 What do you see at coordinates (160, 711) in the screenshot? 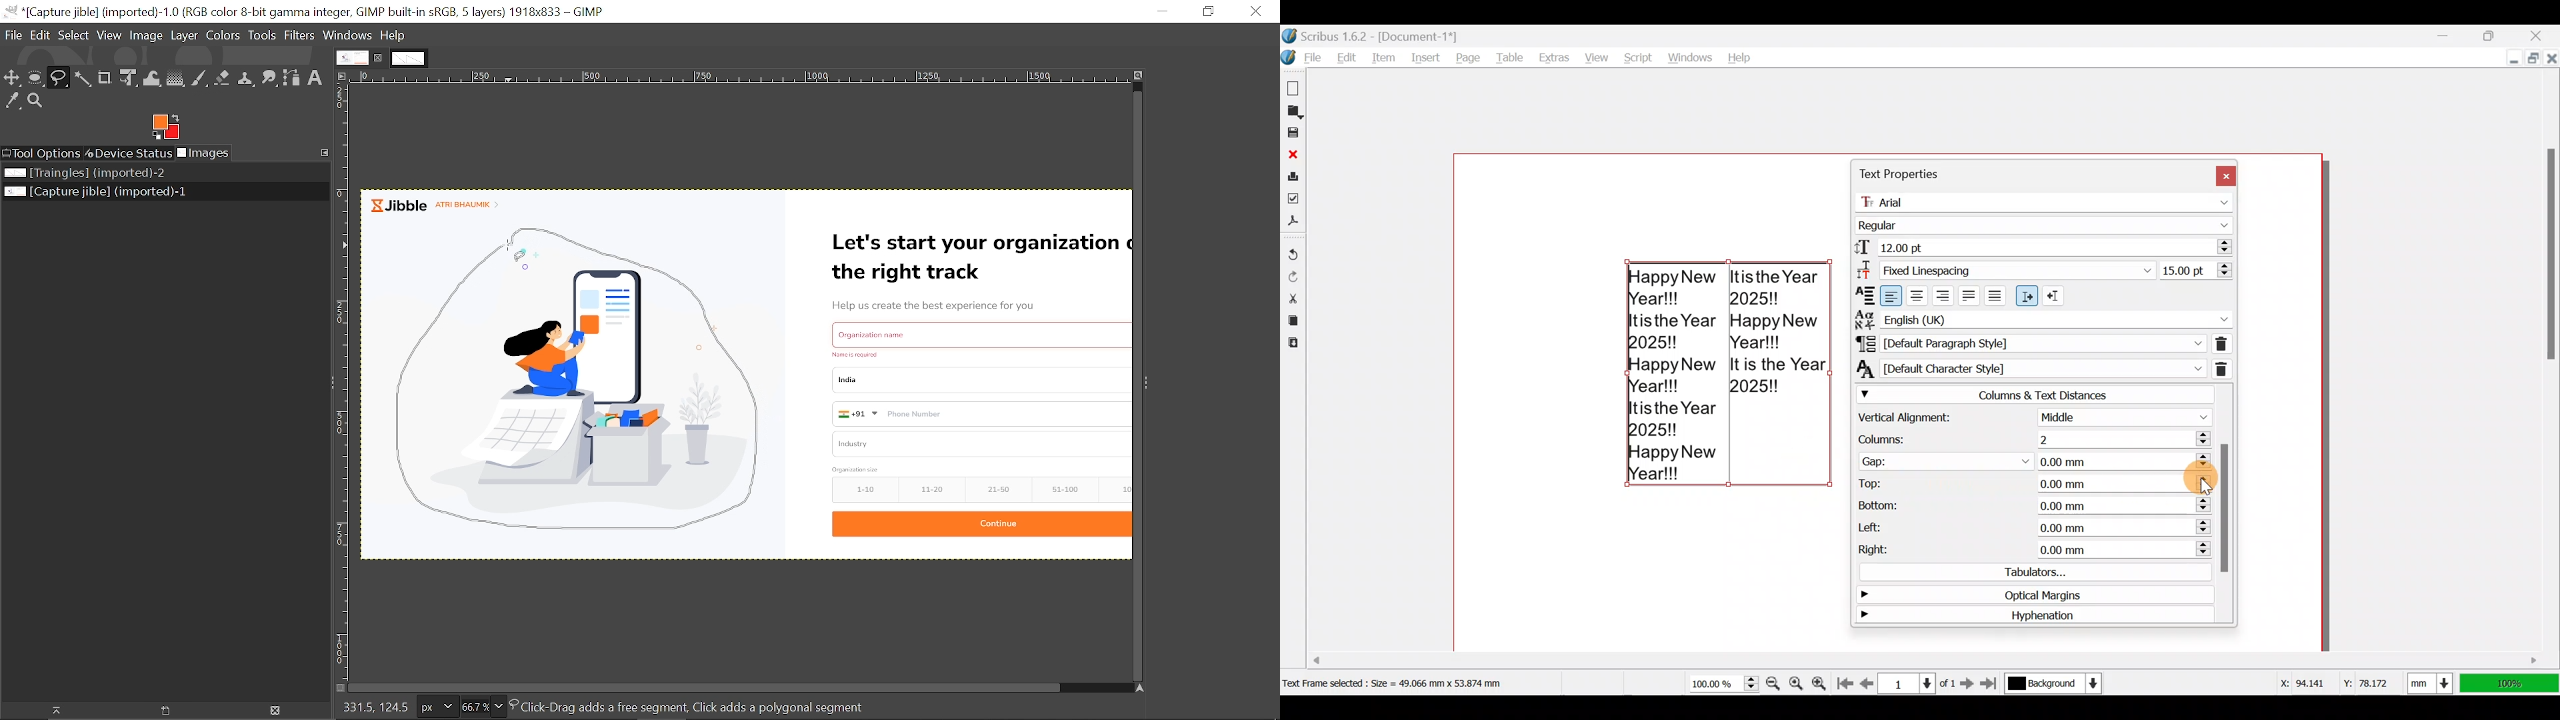
I see `open new display for the image` at bounding box center [160, 711].